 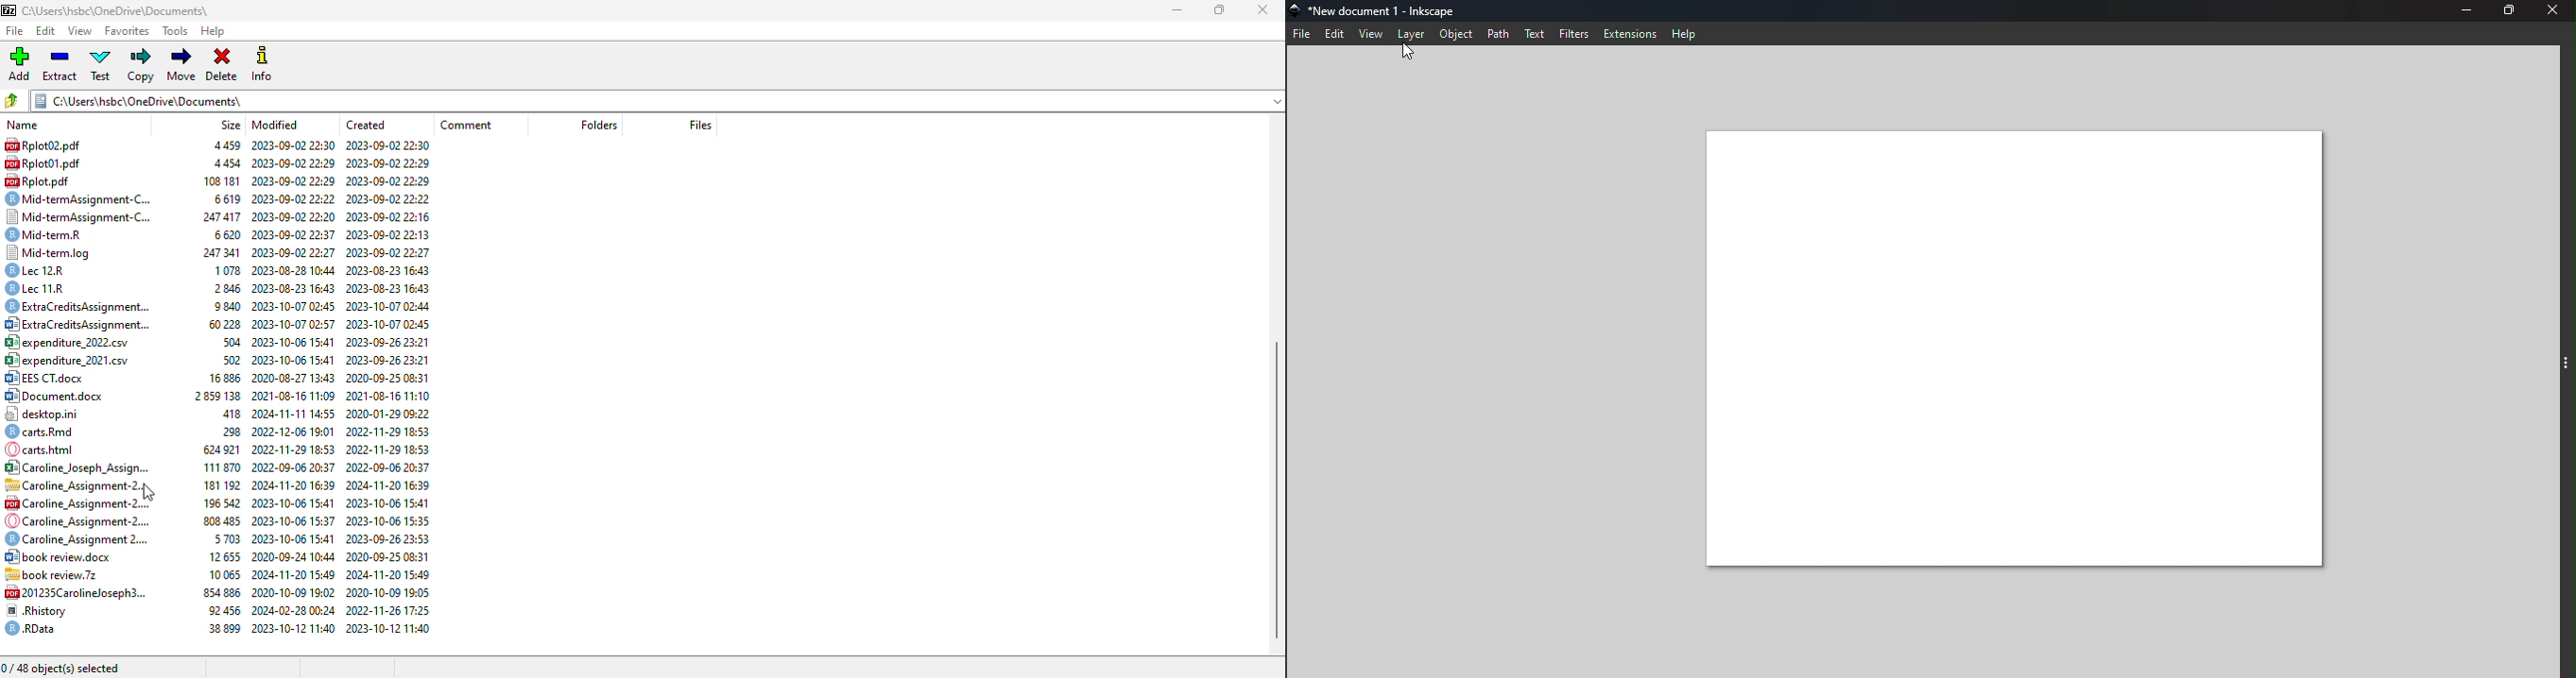 What do you see at coordinates (42, 431) in the screenshot?
I see ` ecarts. Rmd` at bounding box center [42, 431].